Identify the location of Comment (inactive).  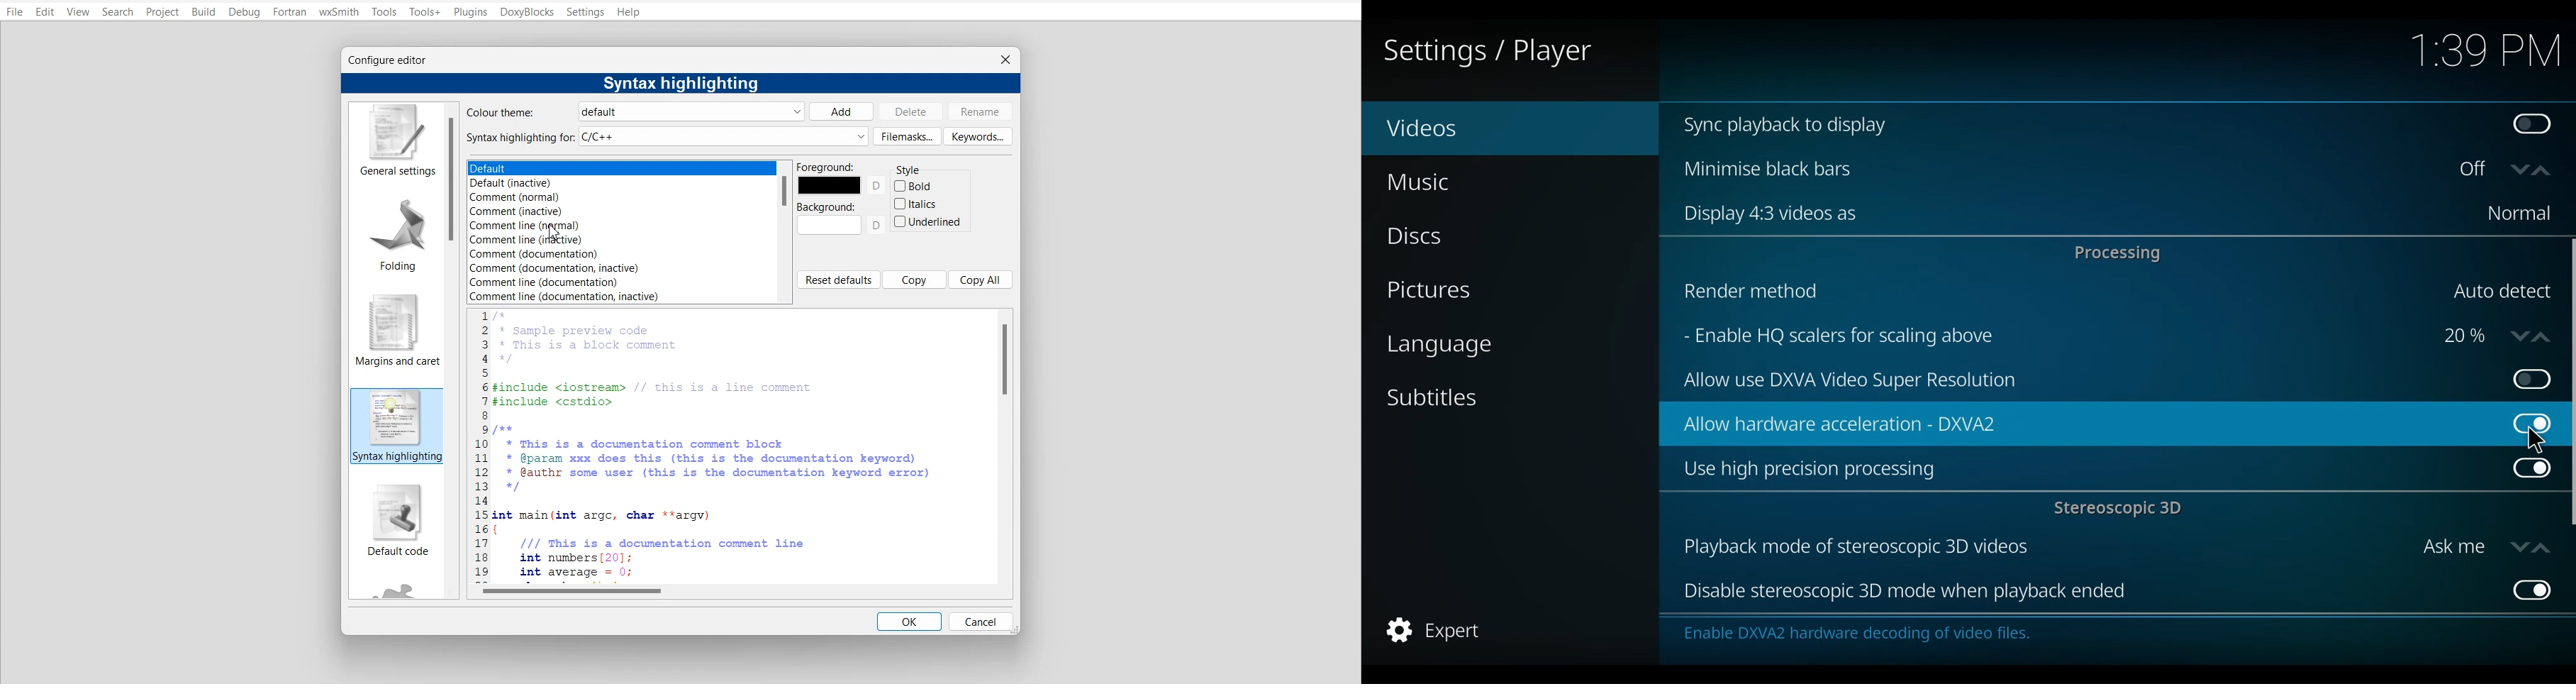
(559, 212).